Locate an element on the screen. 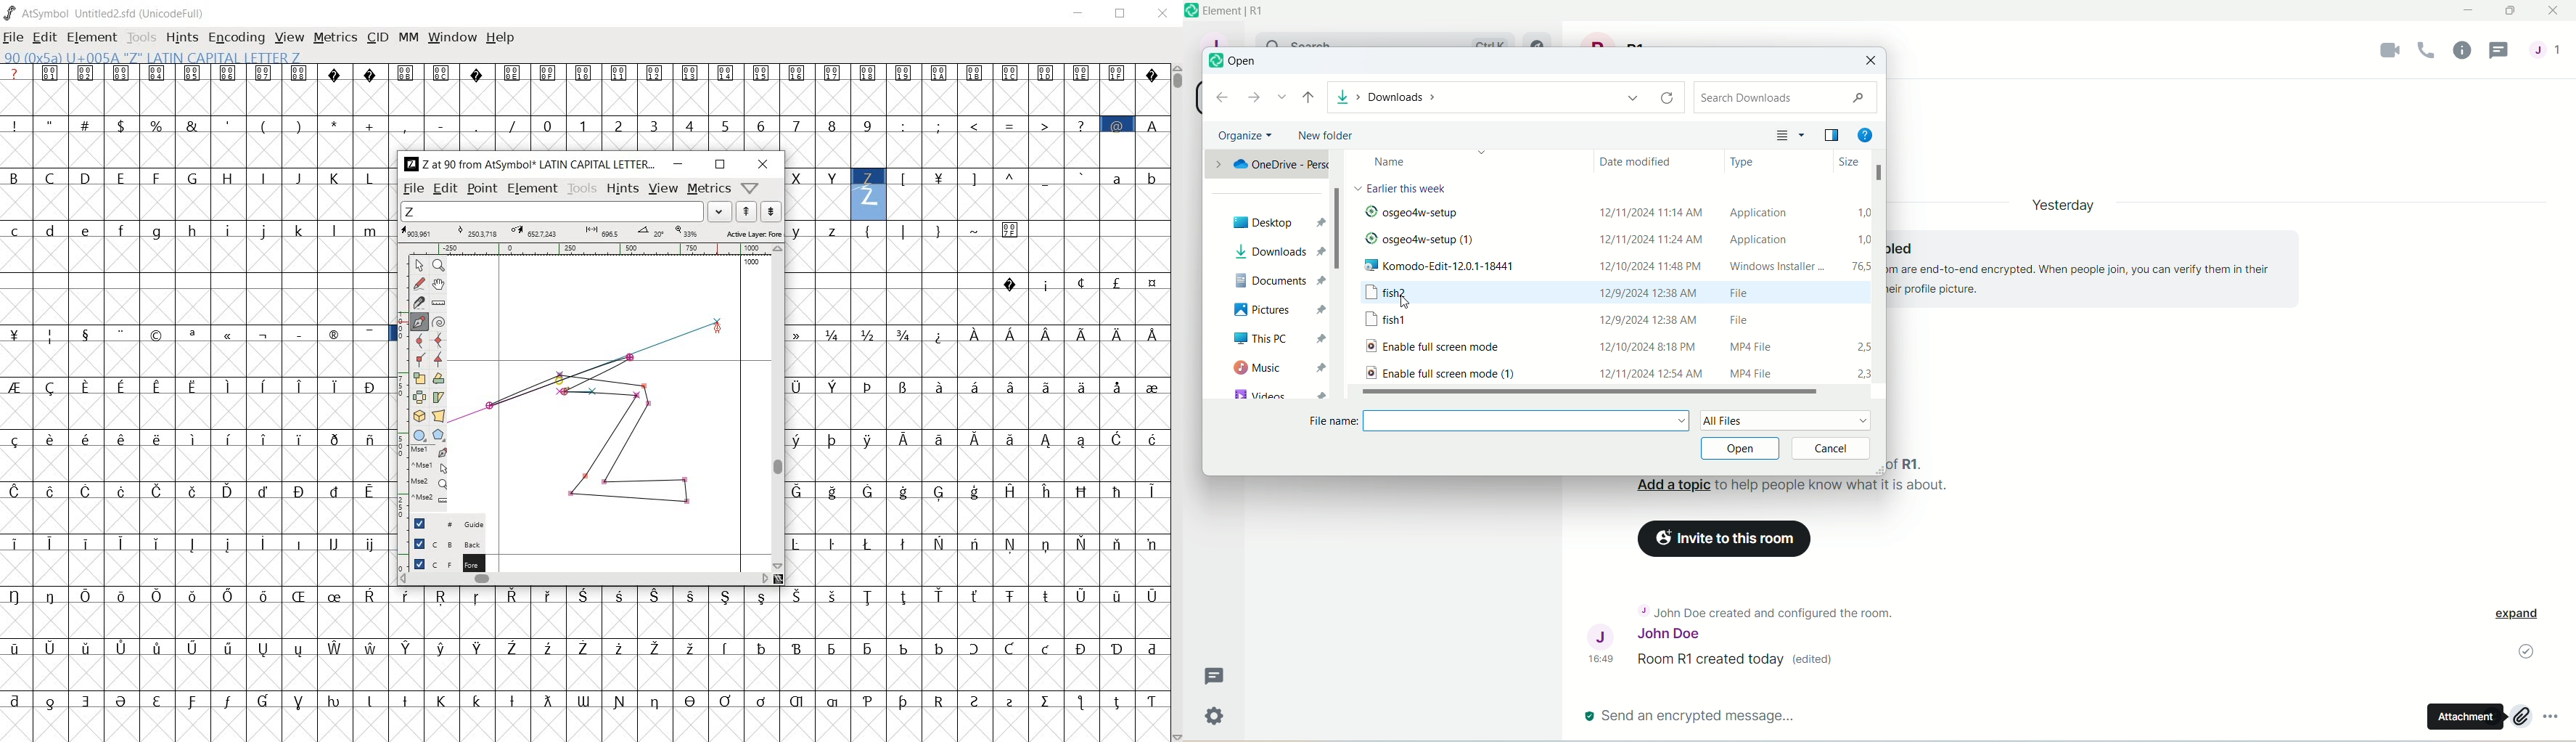 This screenshot has width=2576, height=756. size is located at coordinates (1844, 163).